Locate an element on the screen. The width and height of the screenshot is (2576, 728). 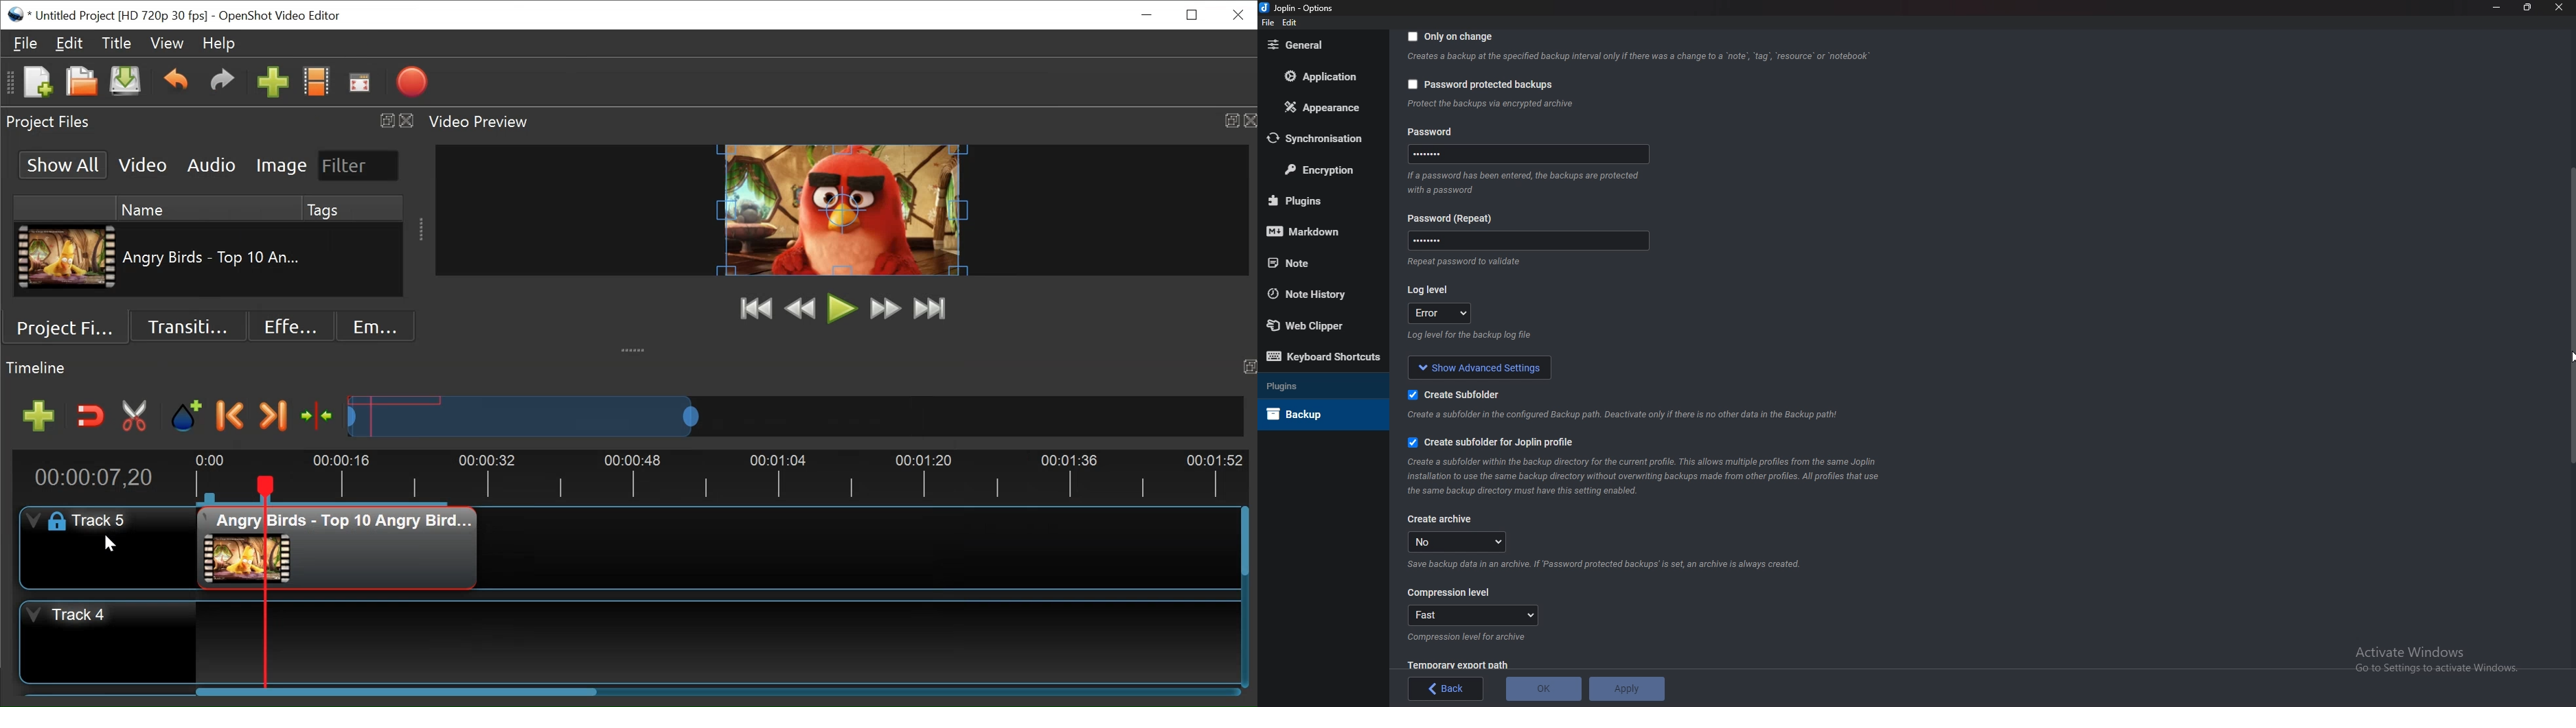
error is located at coordinates (1441, 314).